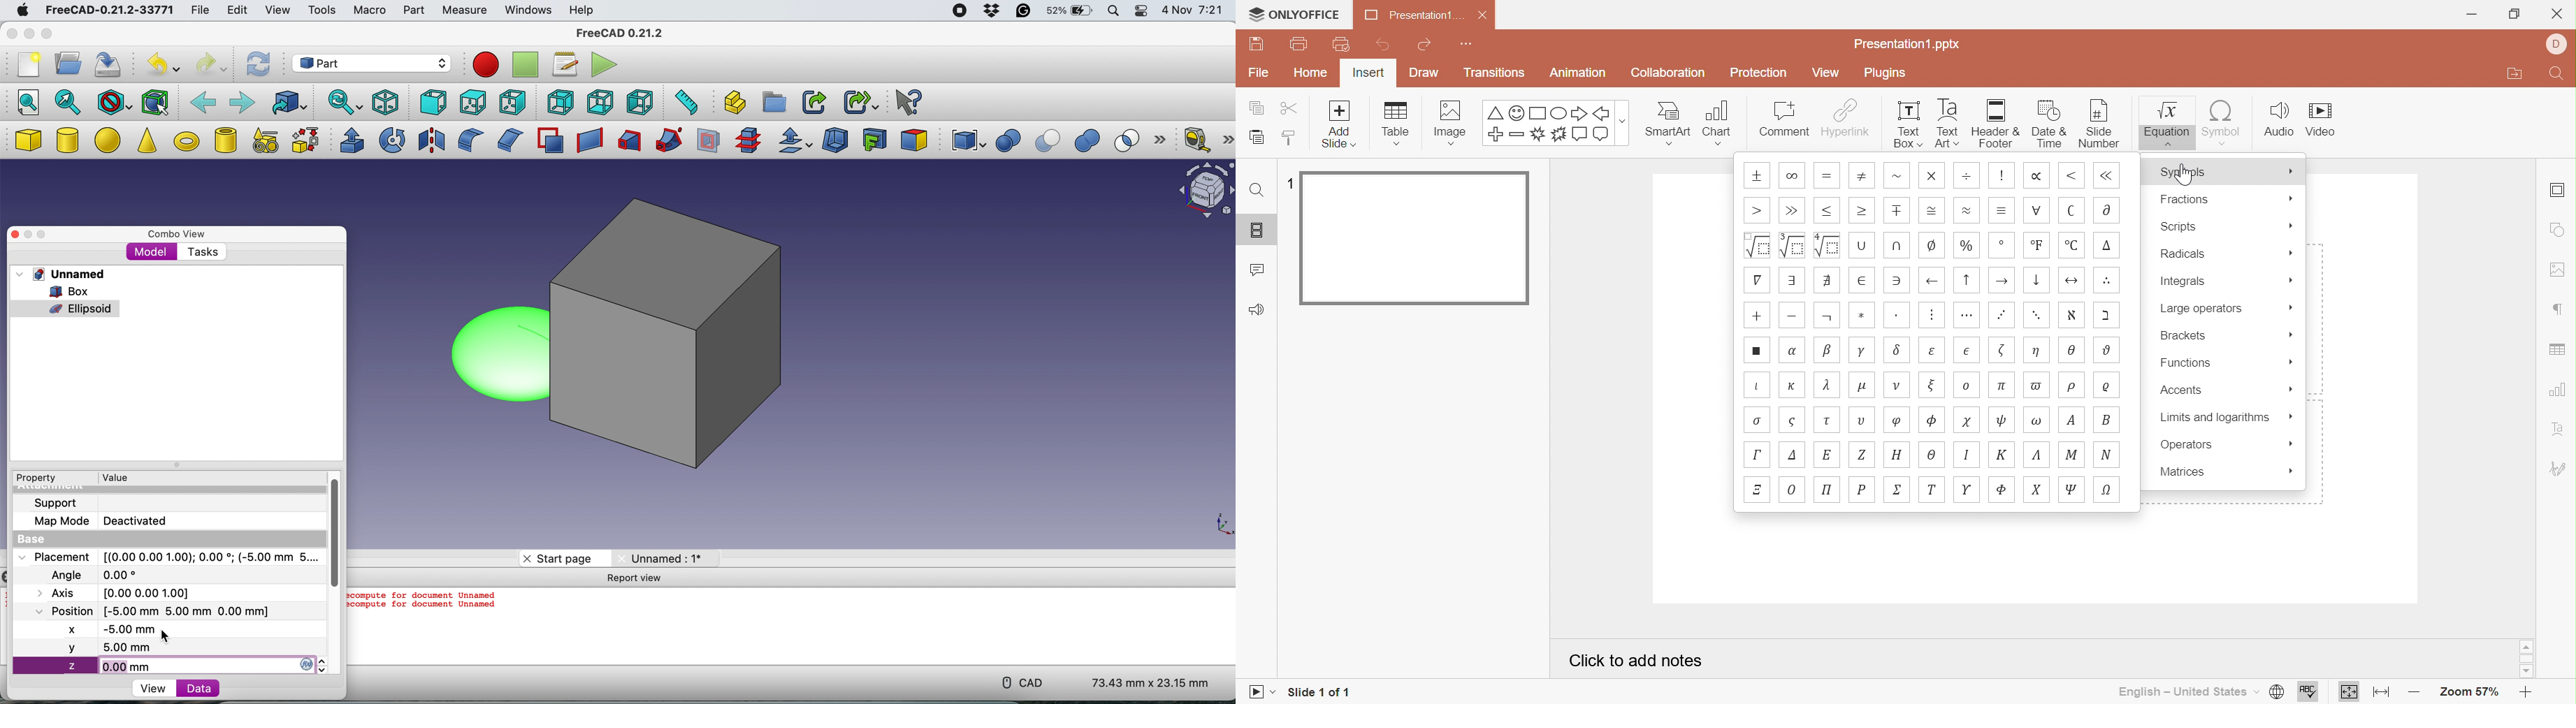 This screenshot has width=2576, height=728. I want to click on Hyperlink, so click(1848, 120).